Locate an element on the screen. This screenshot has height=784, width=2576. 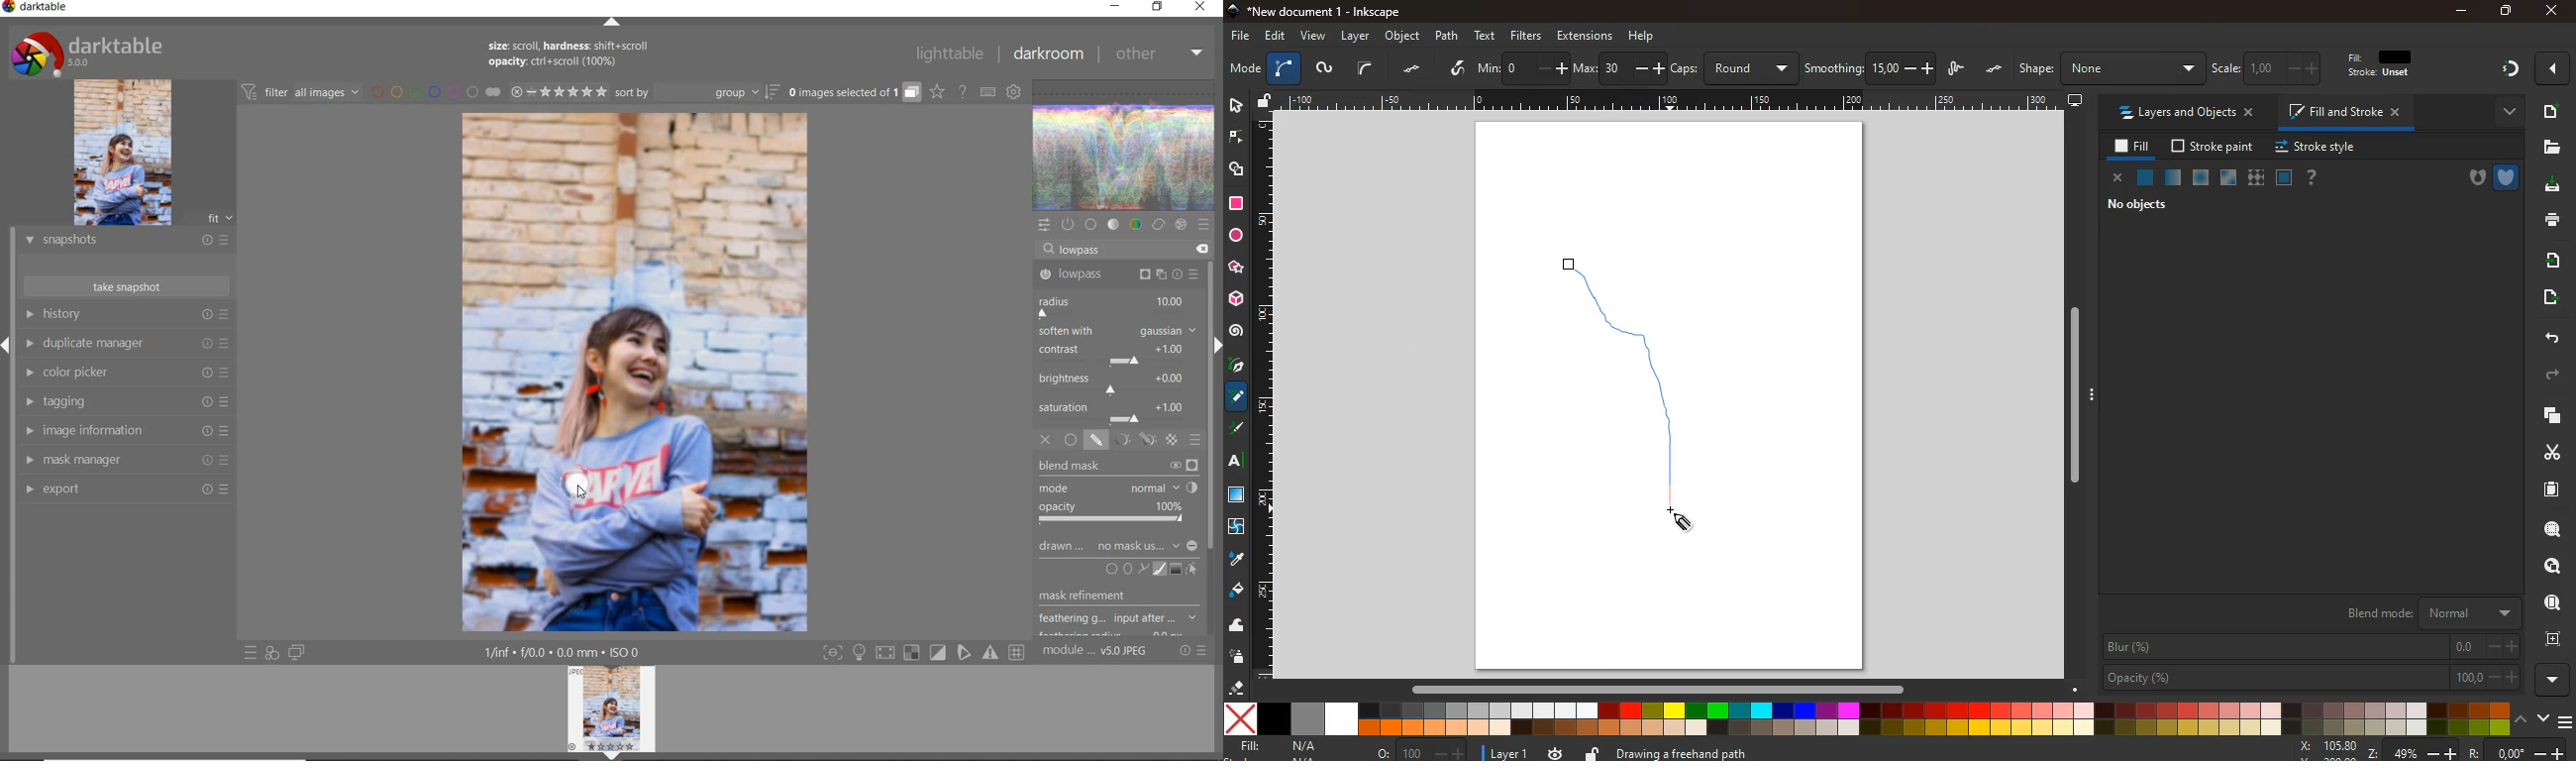
help is located at coordinates (2310, 177).